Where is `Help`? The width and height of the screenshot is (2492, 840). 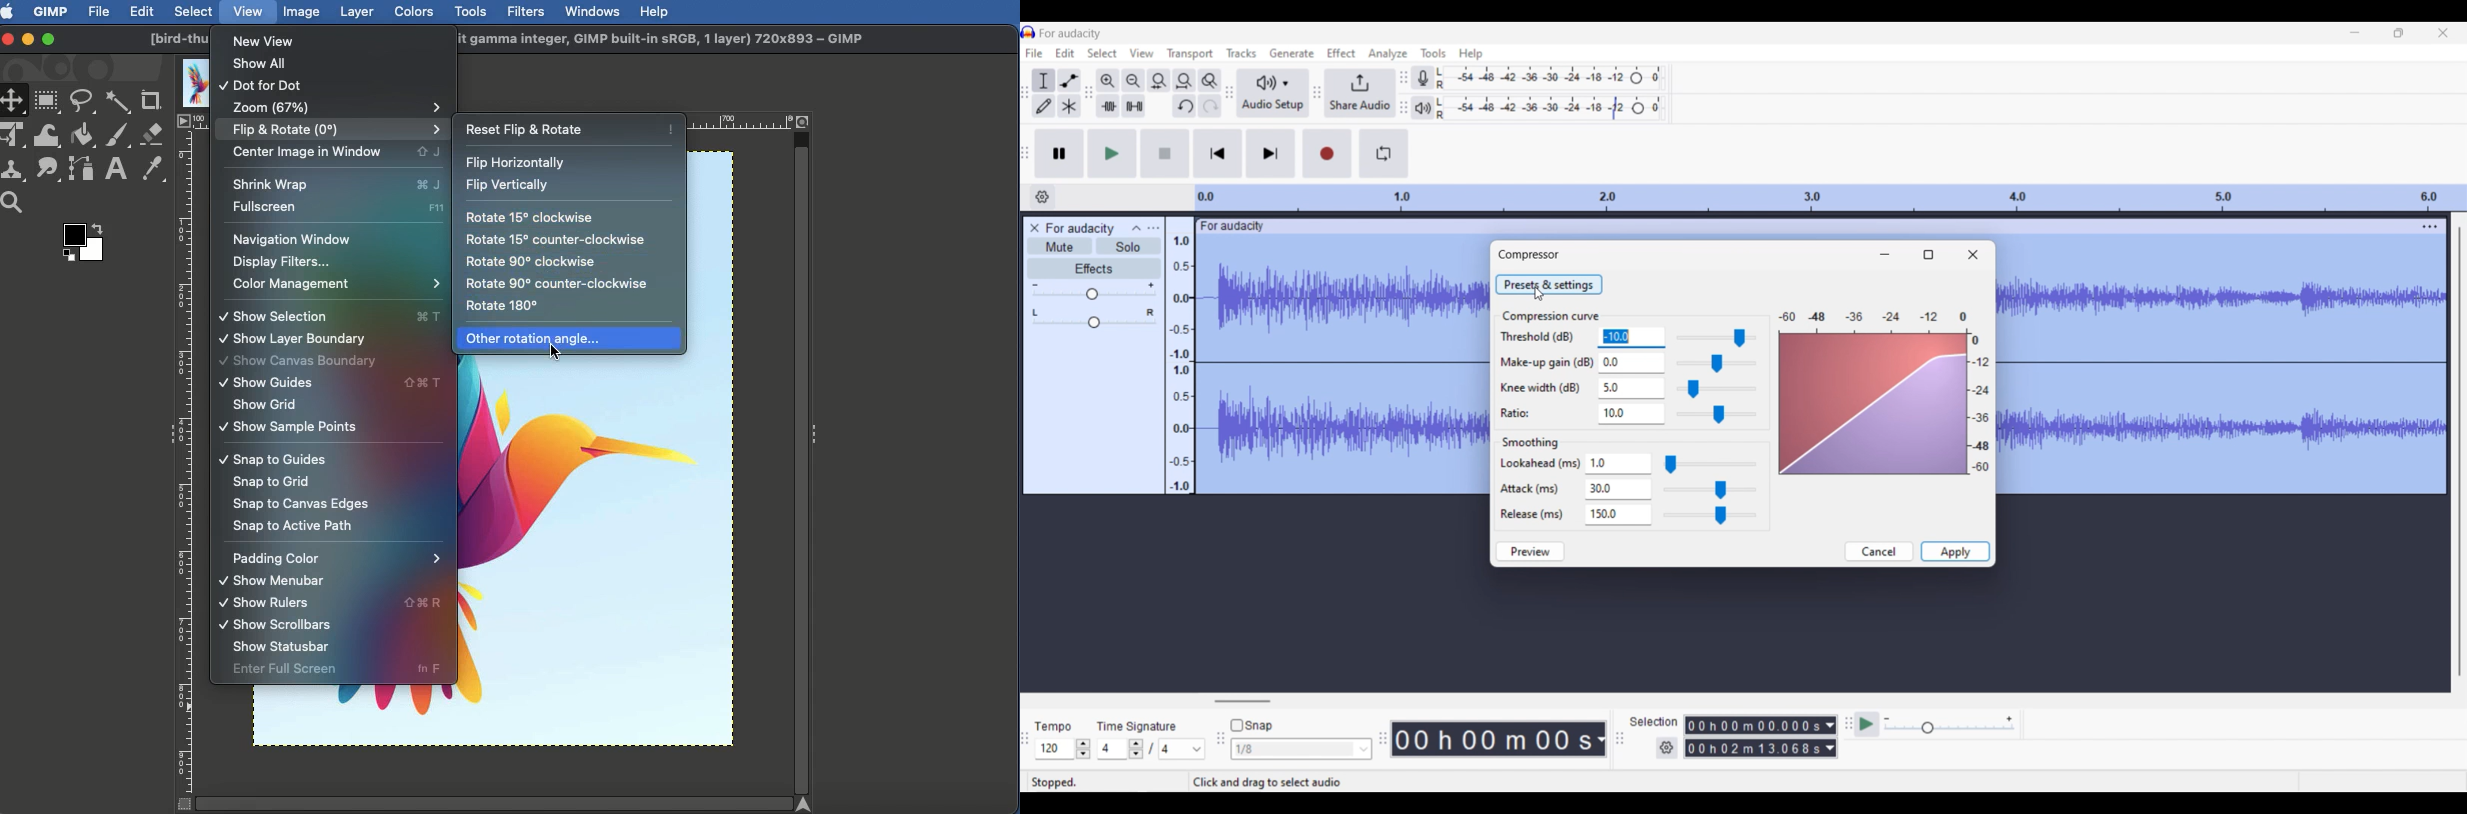 Help is located at coordinates (654, 10).